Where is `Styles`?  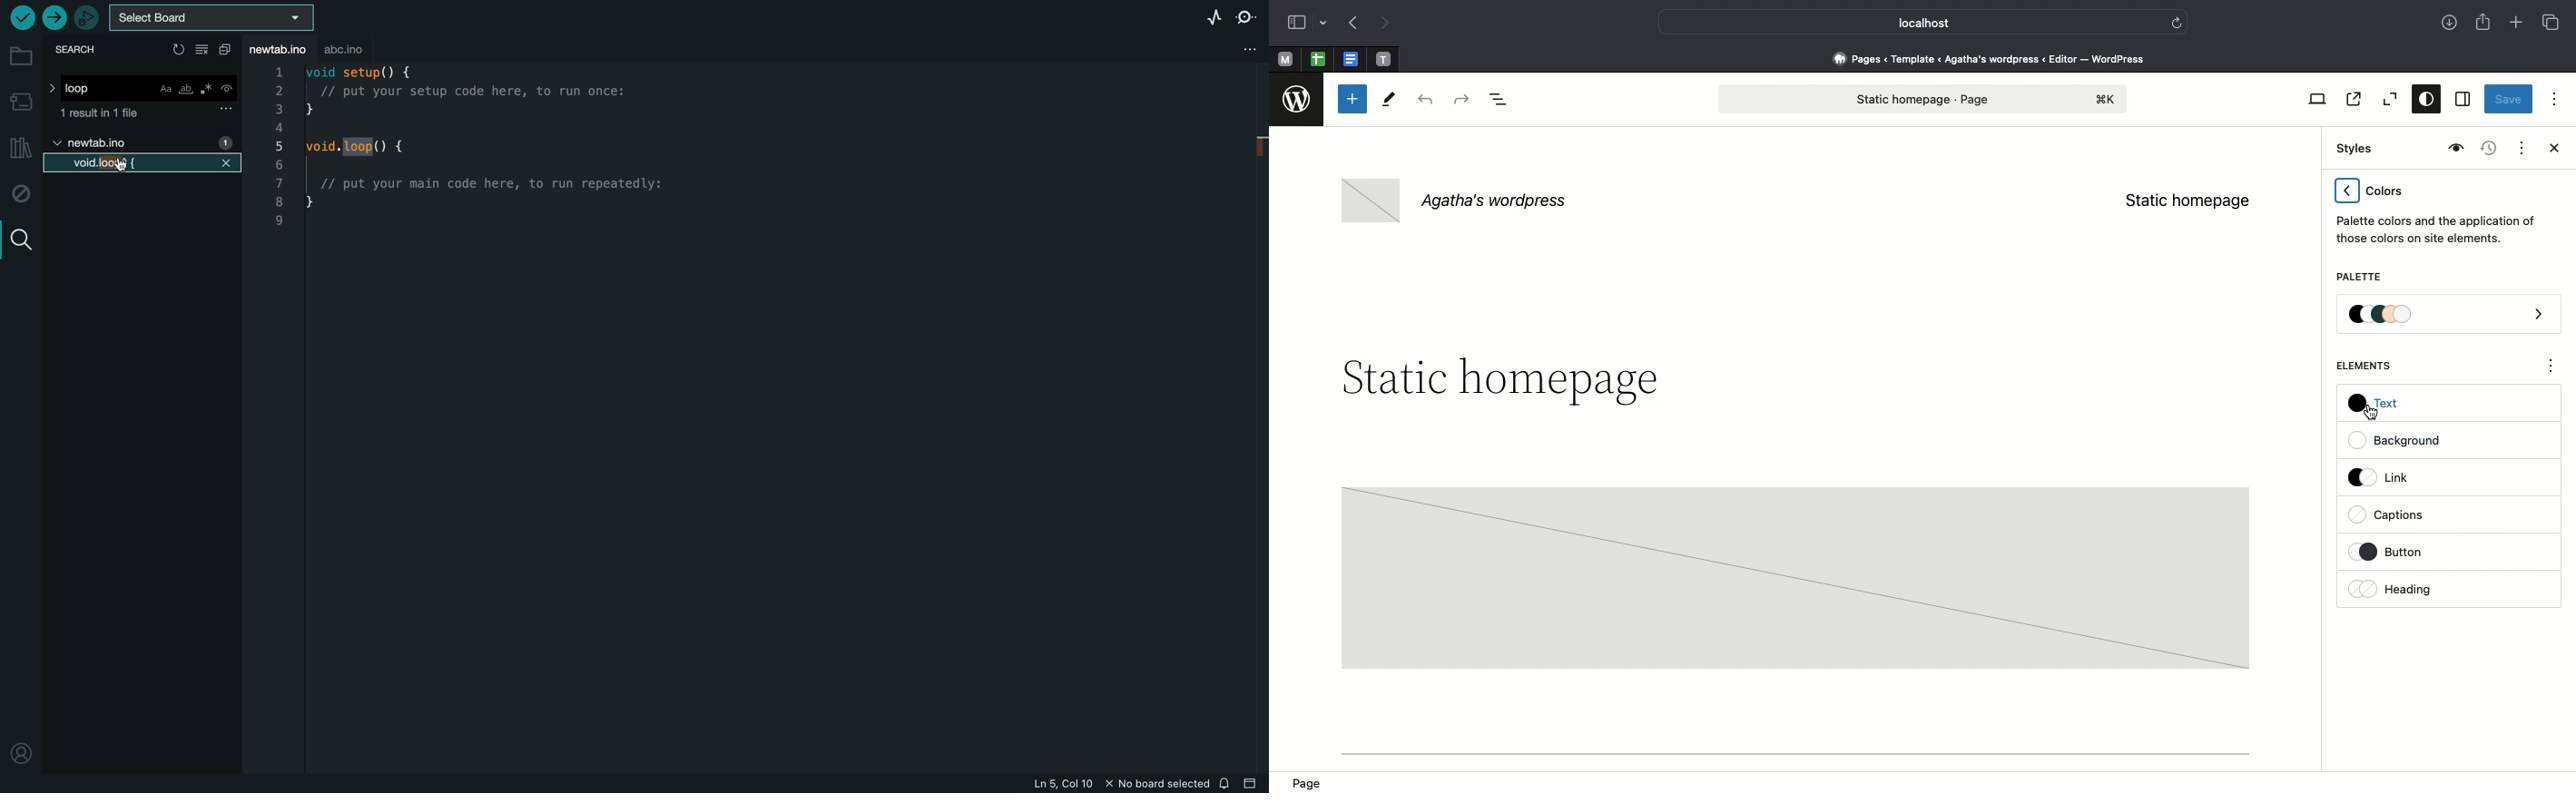 Styles is located at coordinates (2351, 149).